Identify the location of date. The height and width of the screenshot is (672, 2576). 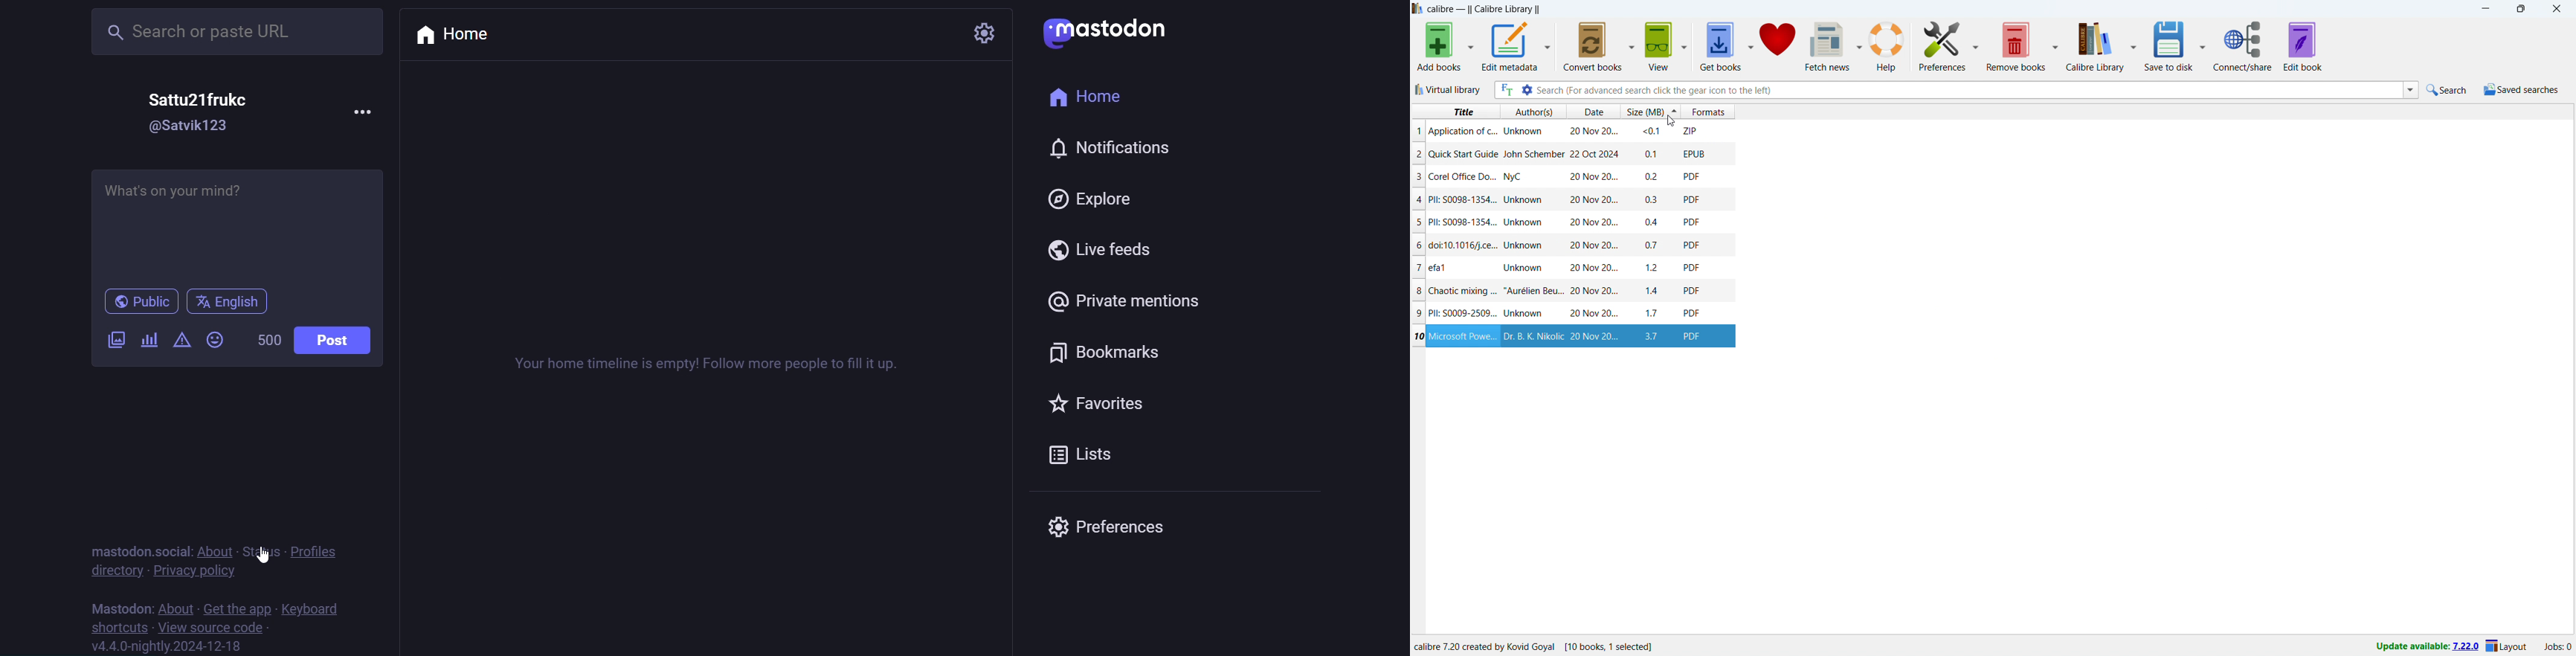
(1592, 154).